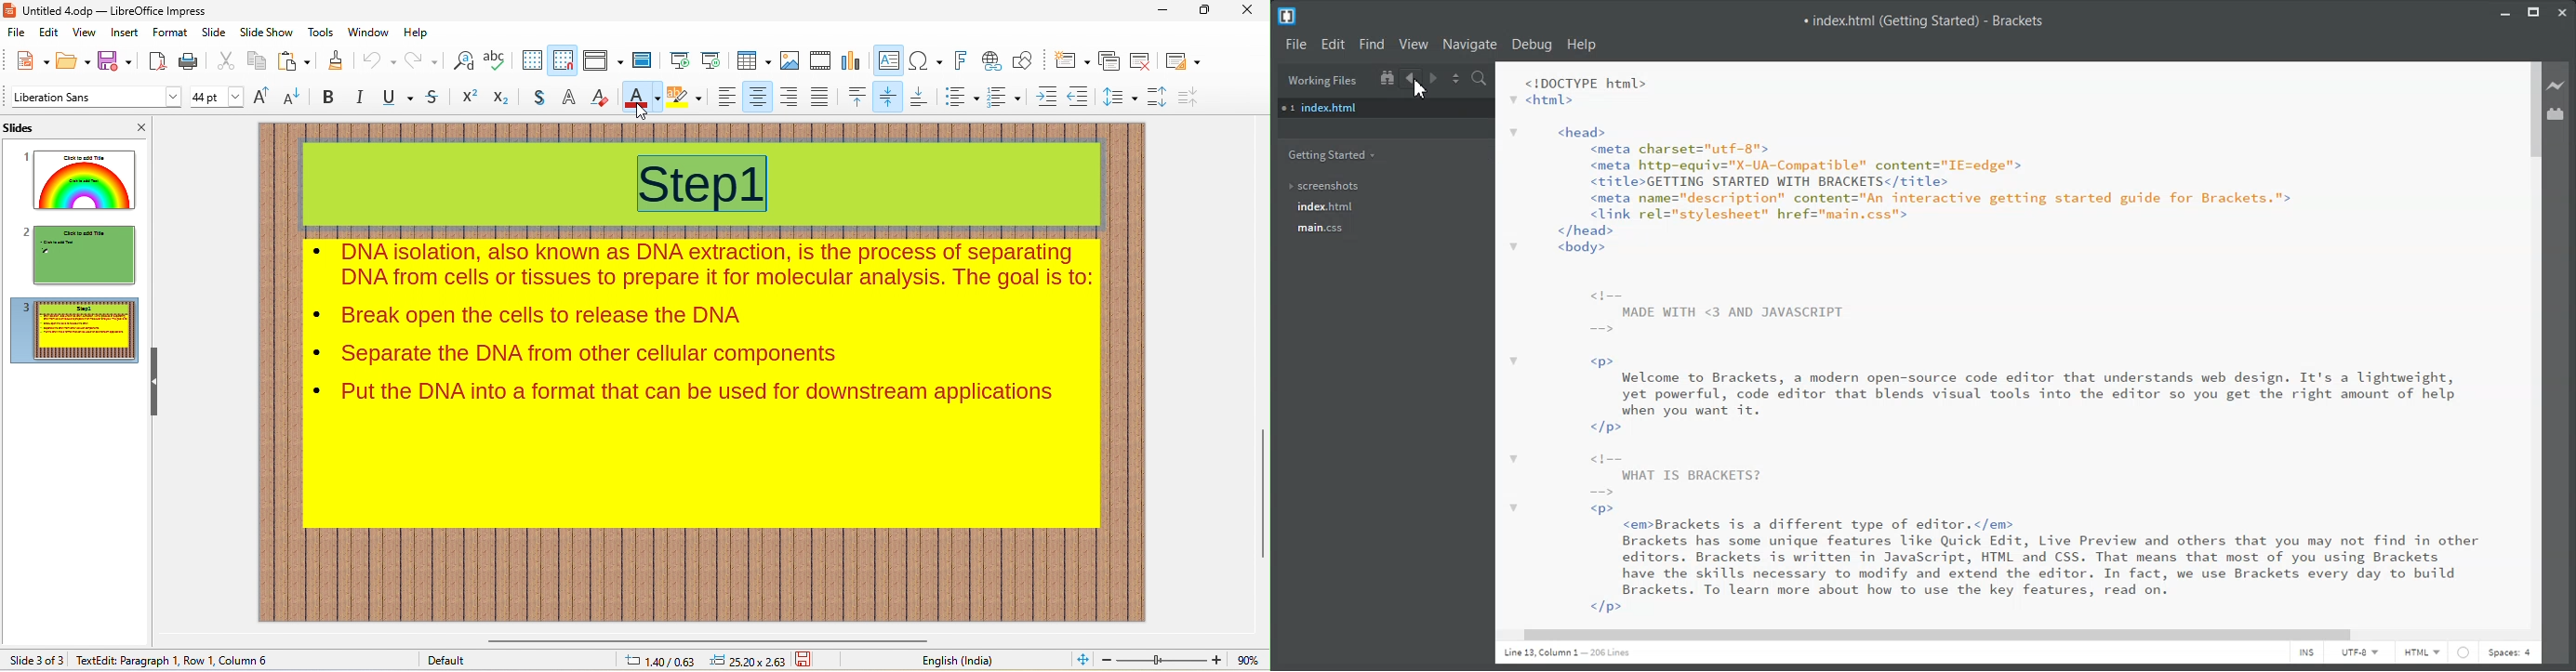 This screenshot has width=2576, height=672. Describe the element at coordinates (361, 99) in the screenshot. I see `italics` at that location.